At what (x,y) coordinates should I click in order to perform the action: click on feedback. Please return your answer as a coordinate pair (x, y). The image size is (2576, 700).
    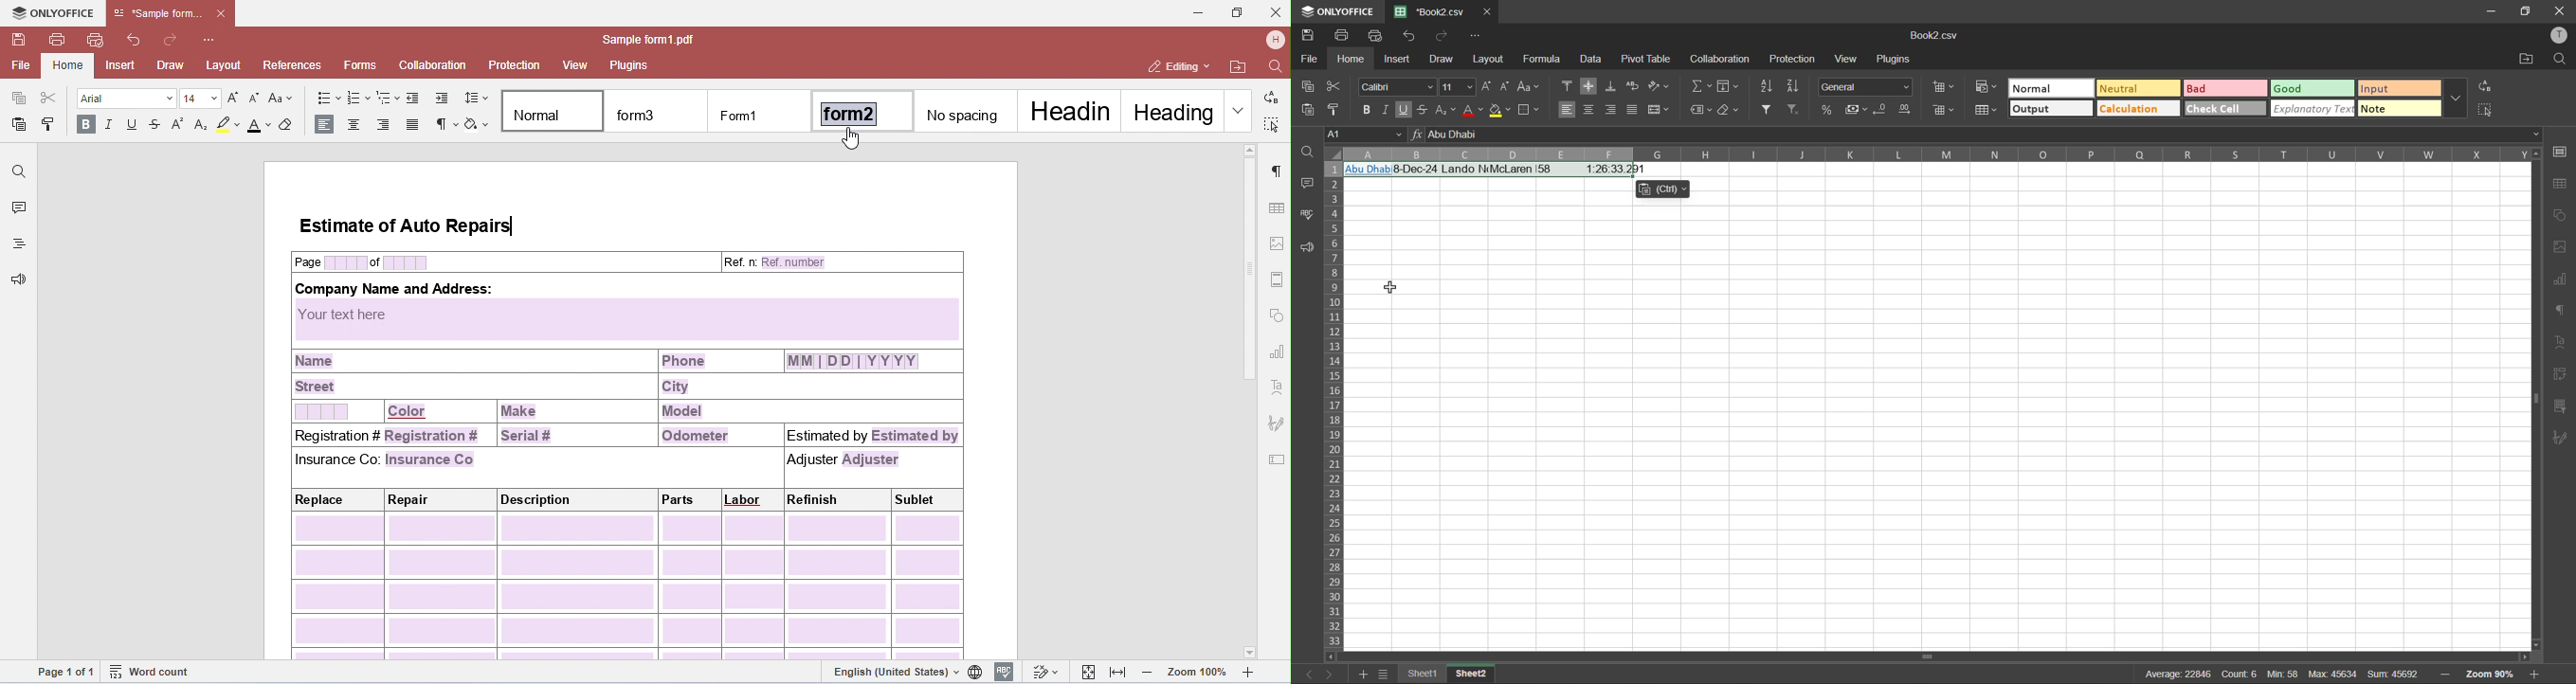
    Looking at the image, I should click on (1304, 250).